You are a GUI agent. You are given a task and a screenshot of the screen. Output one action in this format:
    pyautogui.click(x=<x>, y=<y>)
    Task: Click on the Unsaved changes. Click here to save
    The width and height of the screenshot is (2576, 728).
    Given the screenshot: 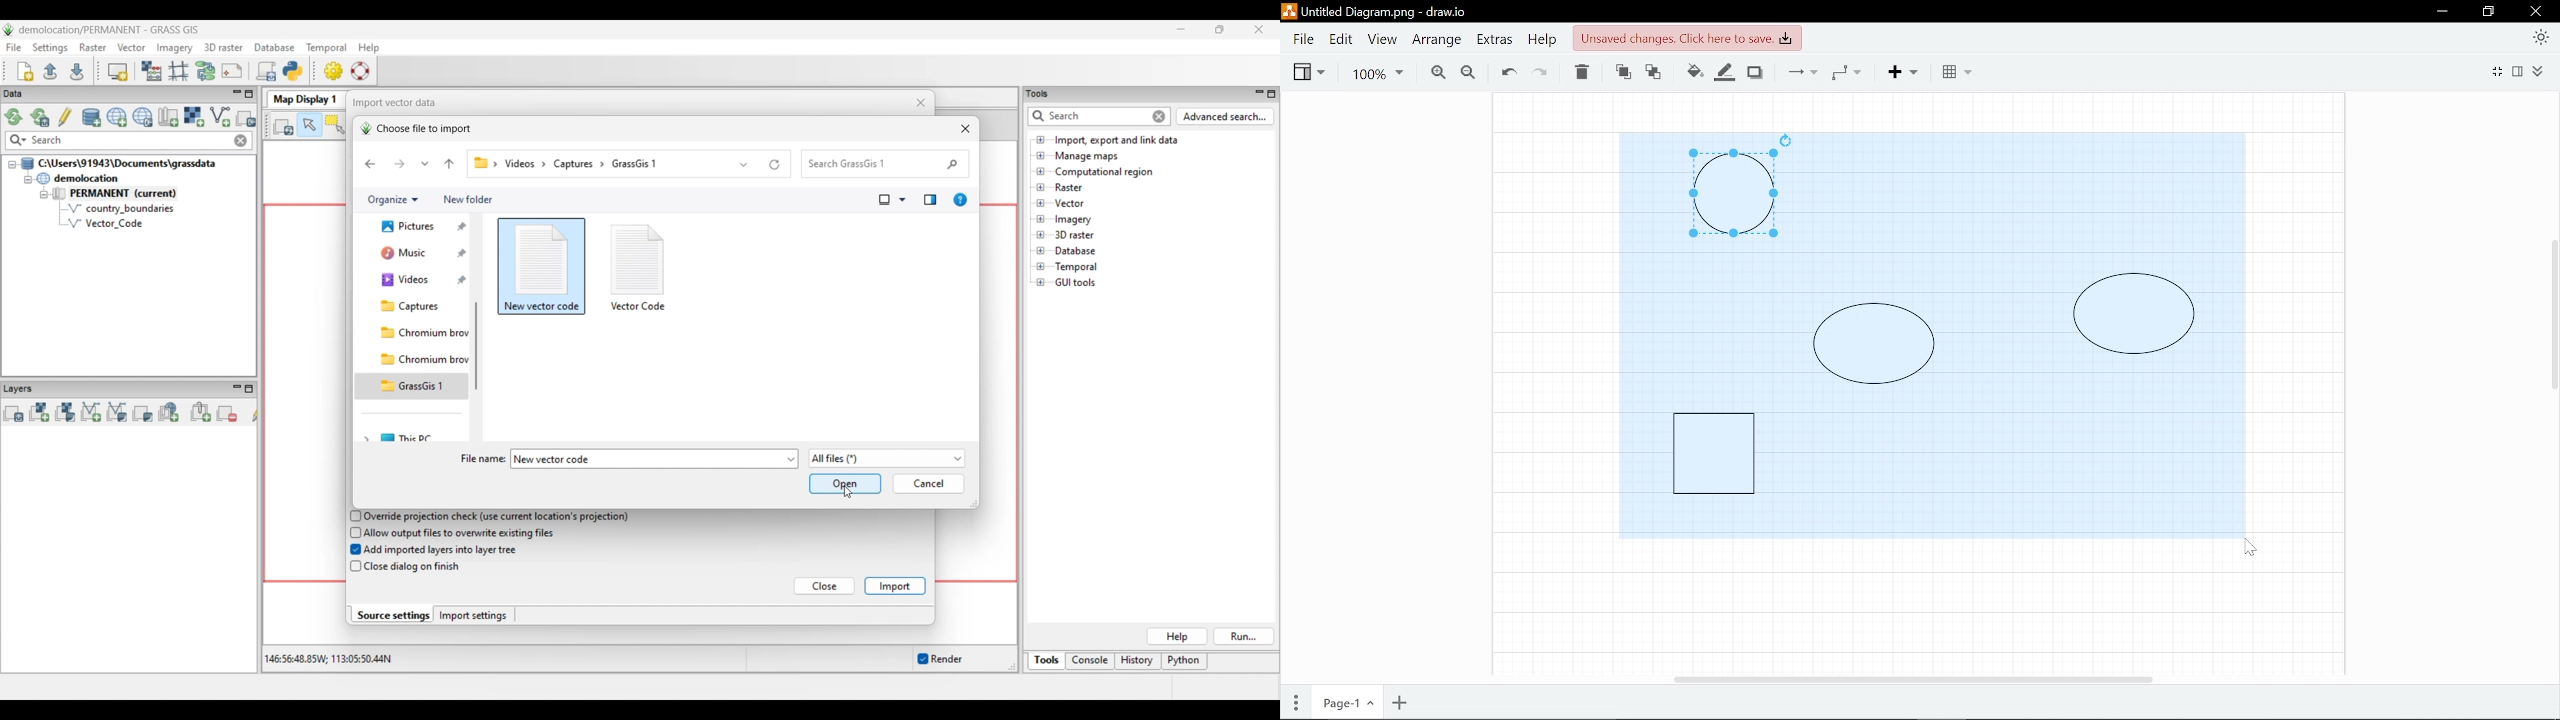 What is the action you would take?
    pyautogui.click(x=1685, y=37)
    